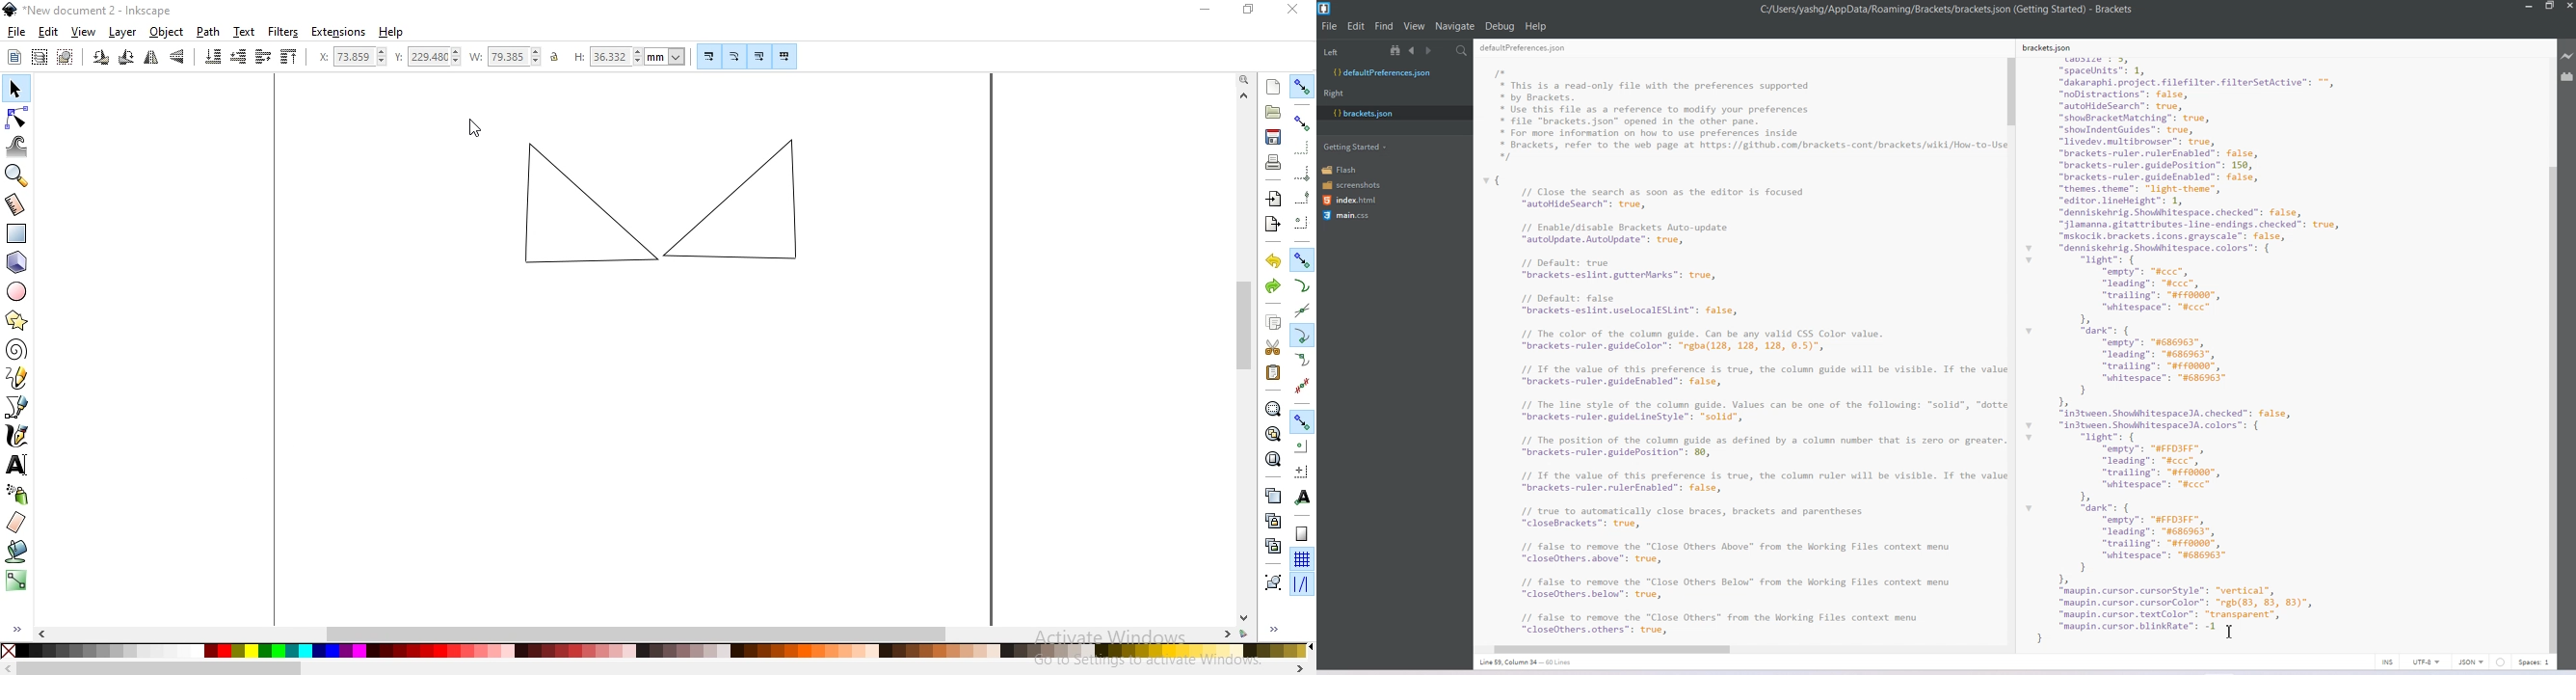 Image resolution: width=2576 pixels, height=700 pixels. I want to click on INS, so click(2387, 662).